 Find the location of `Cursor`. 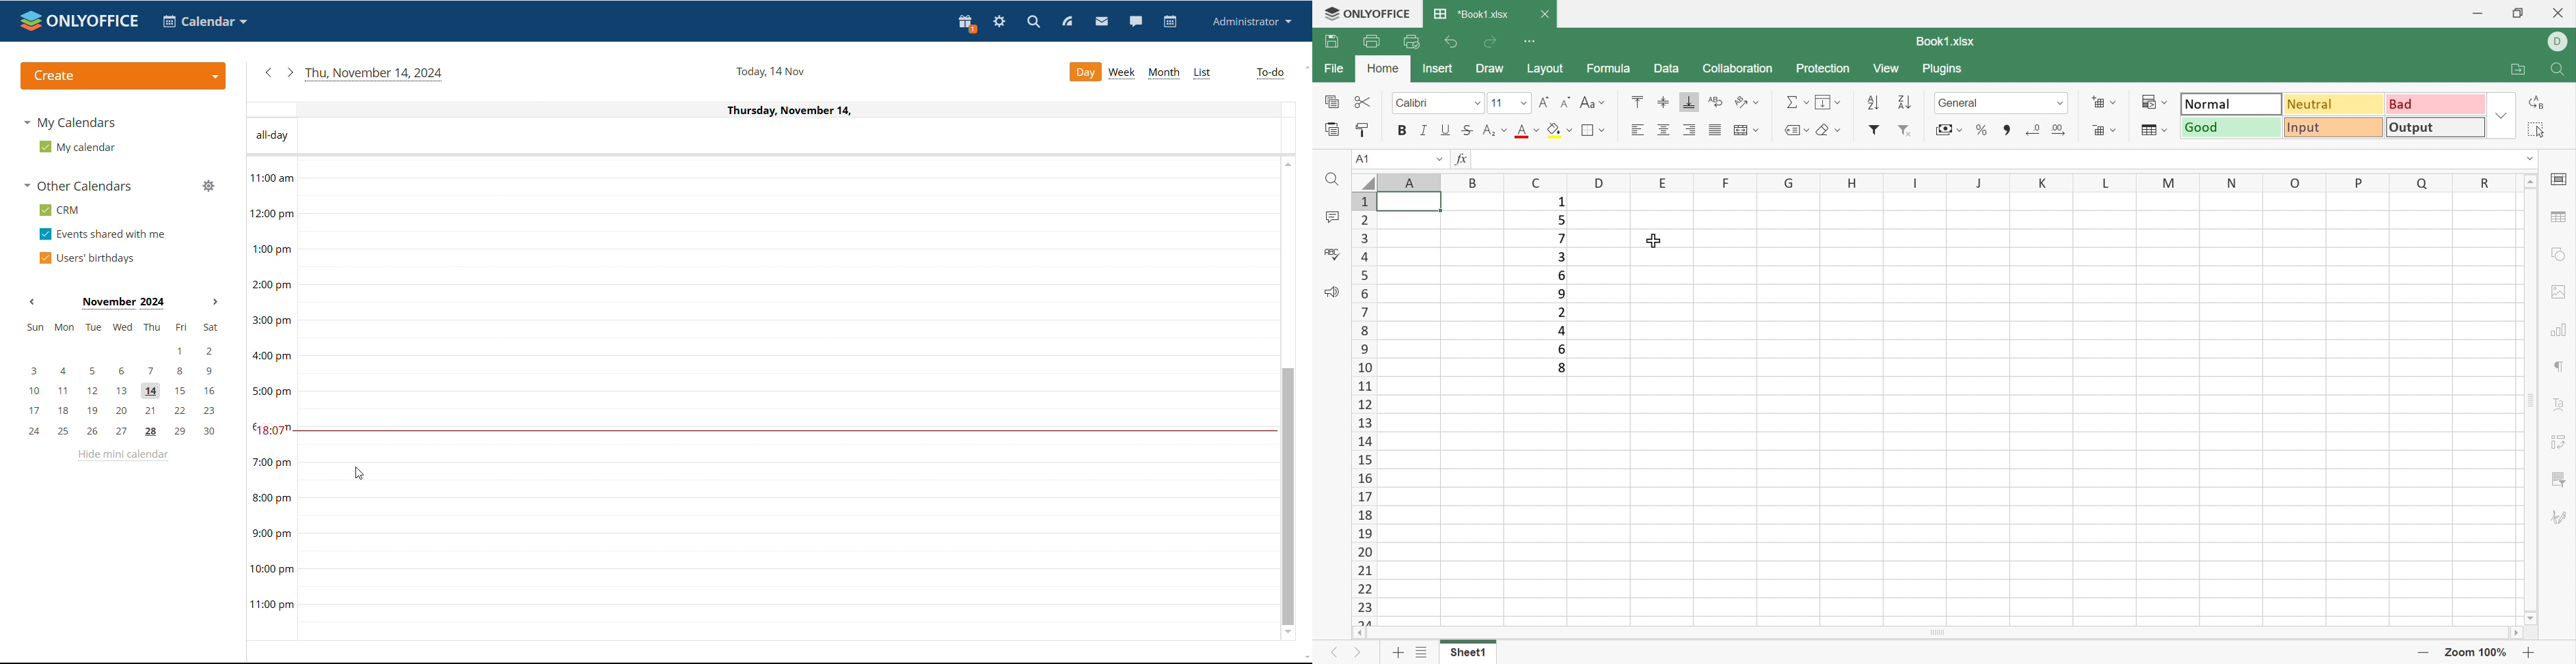

Cursor is located at coordinates (1664, 238).